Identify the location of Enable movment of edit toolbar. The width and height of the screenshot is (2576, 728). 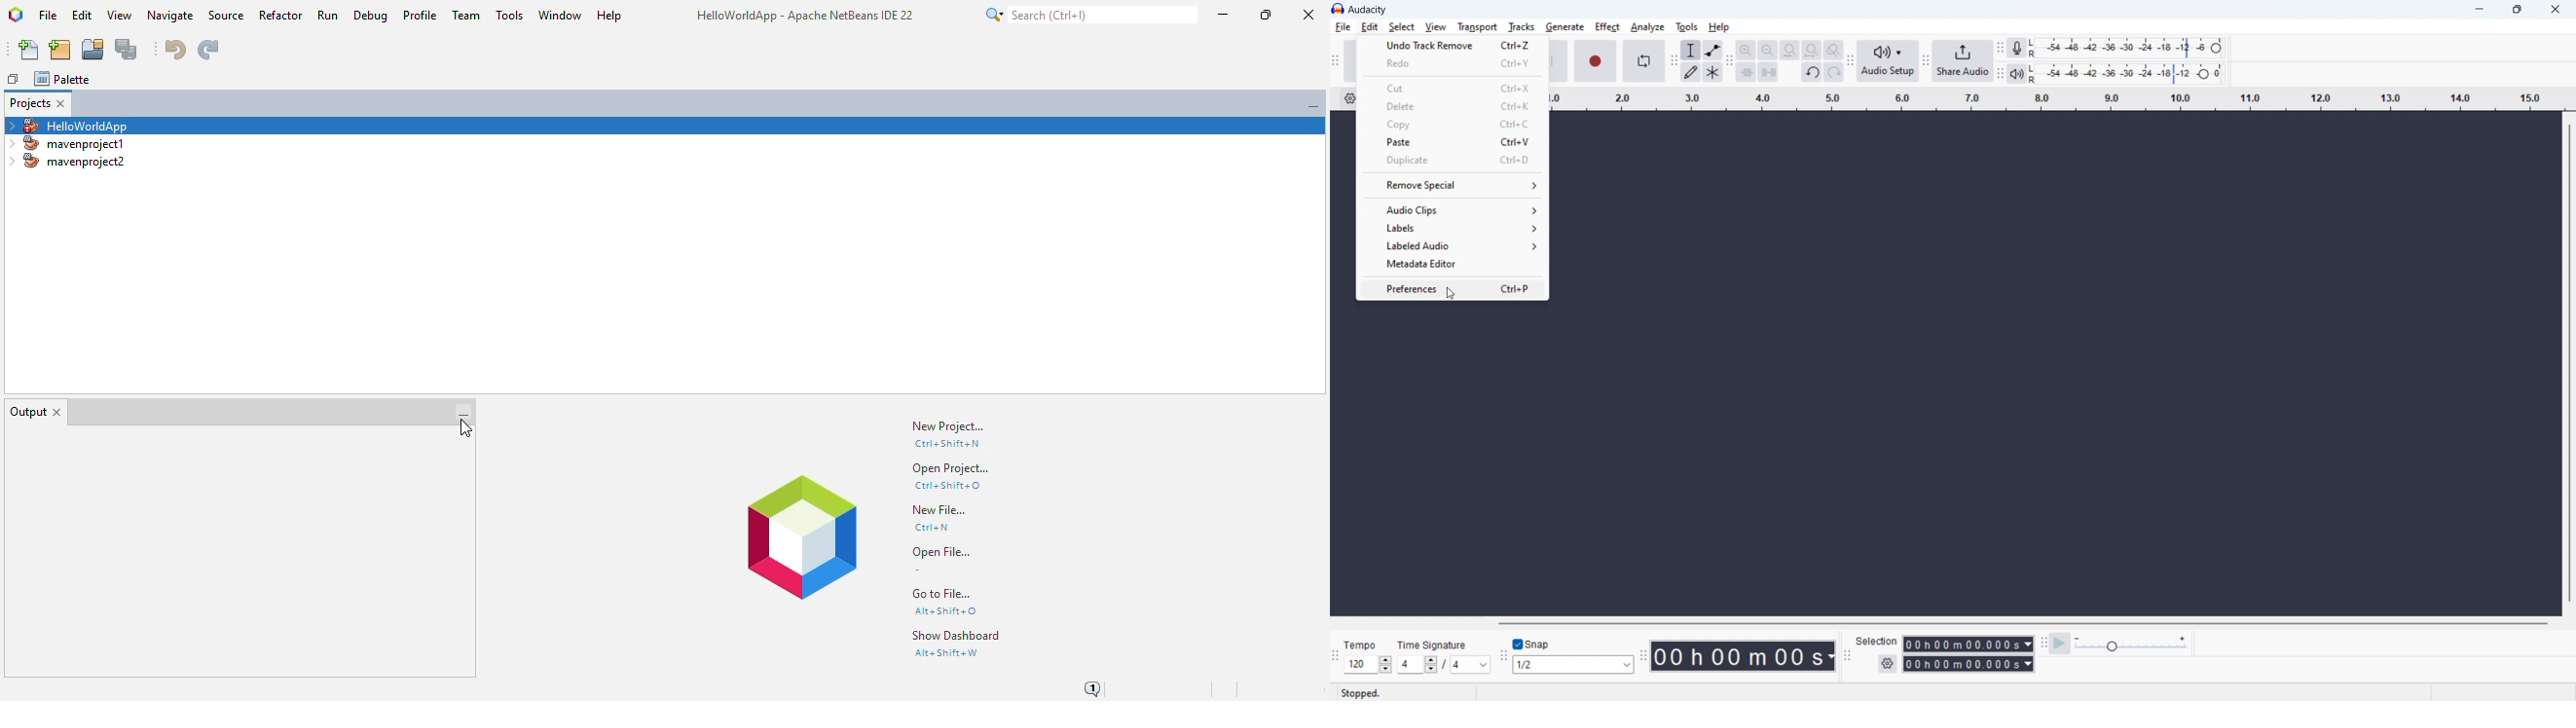
(1730, 60).